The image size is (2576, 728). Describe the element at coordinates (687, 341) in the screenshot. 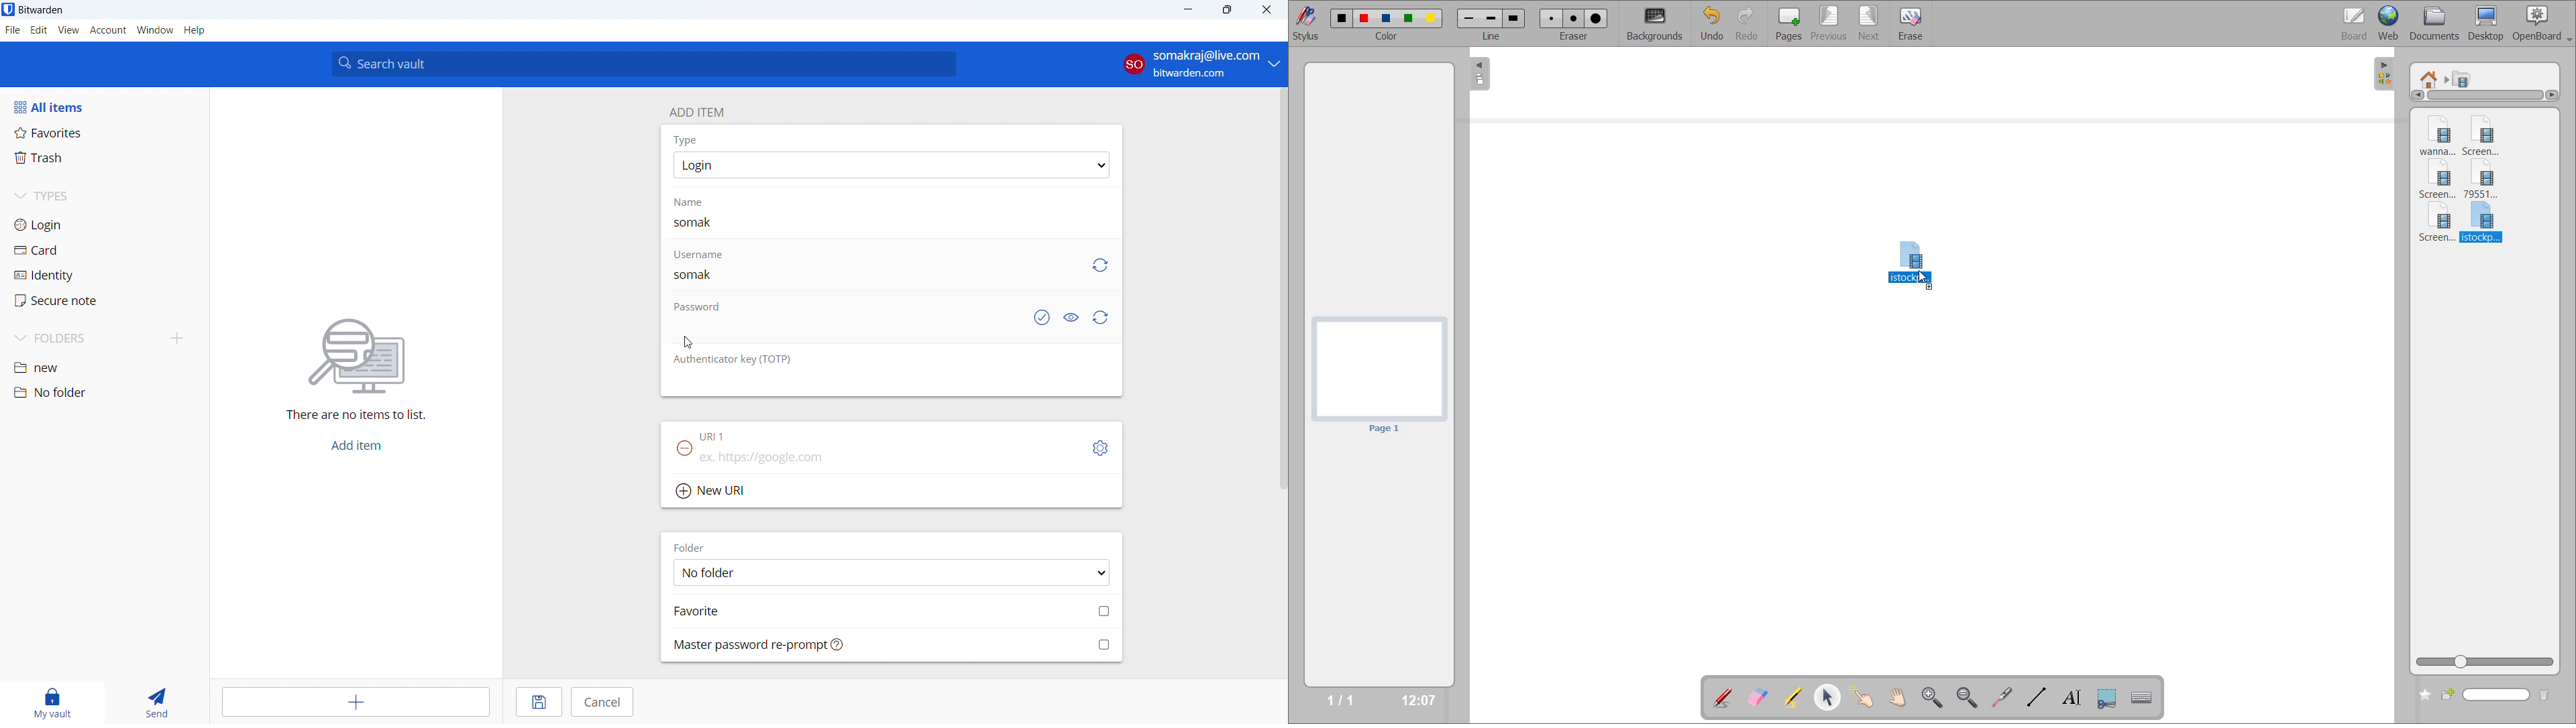

I see `cursor` at that location.